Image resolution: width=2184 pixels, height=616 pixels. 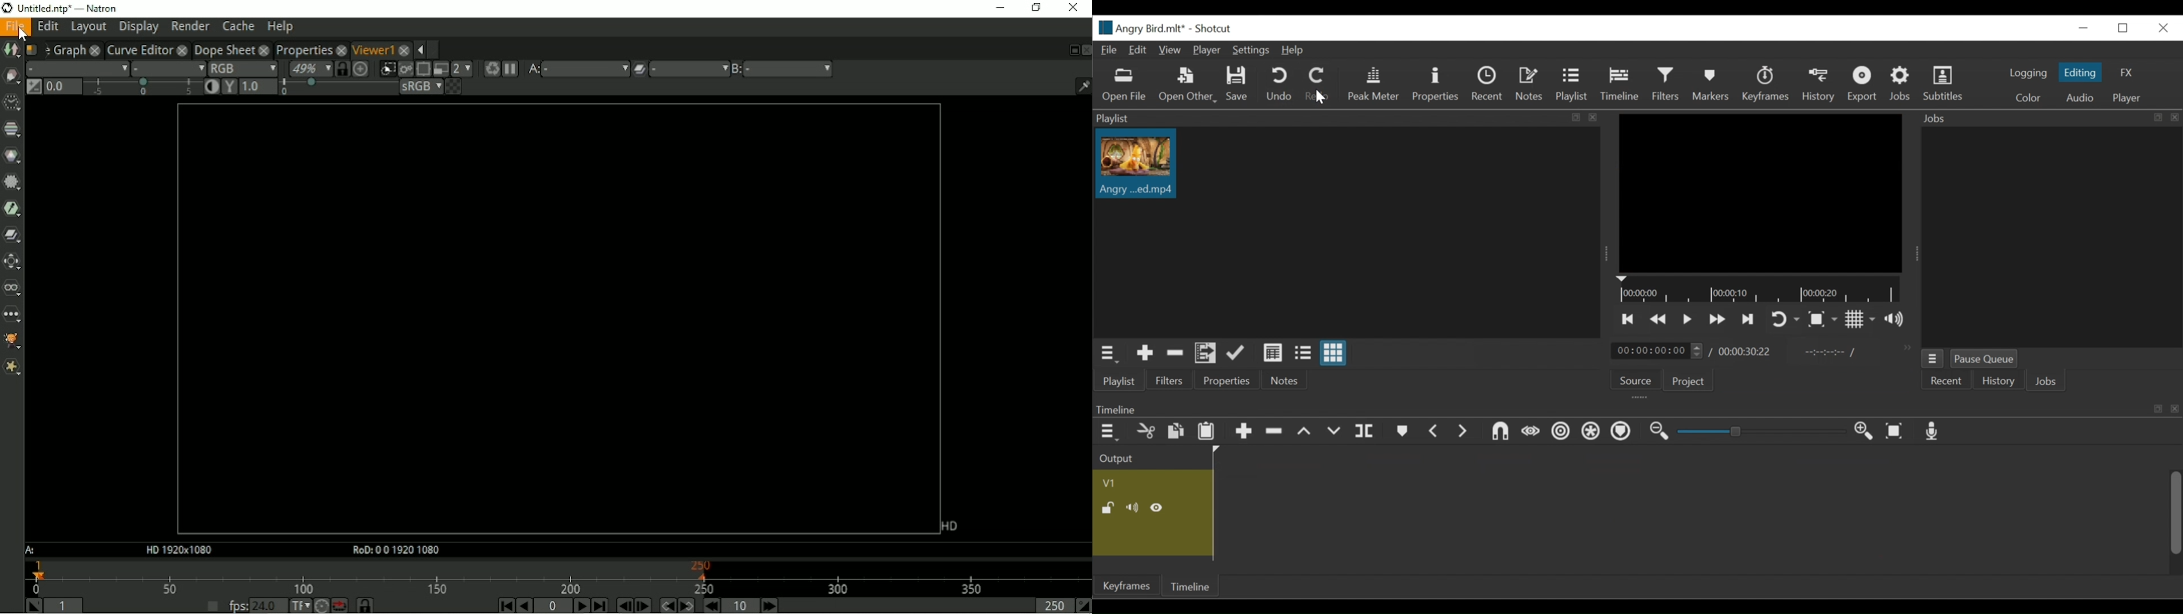 I want to click on Remove Cut, so click(x=1175, y=352).